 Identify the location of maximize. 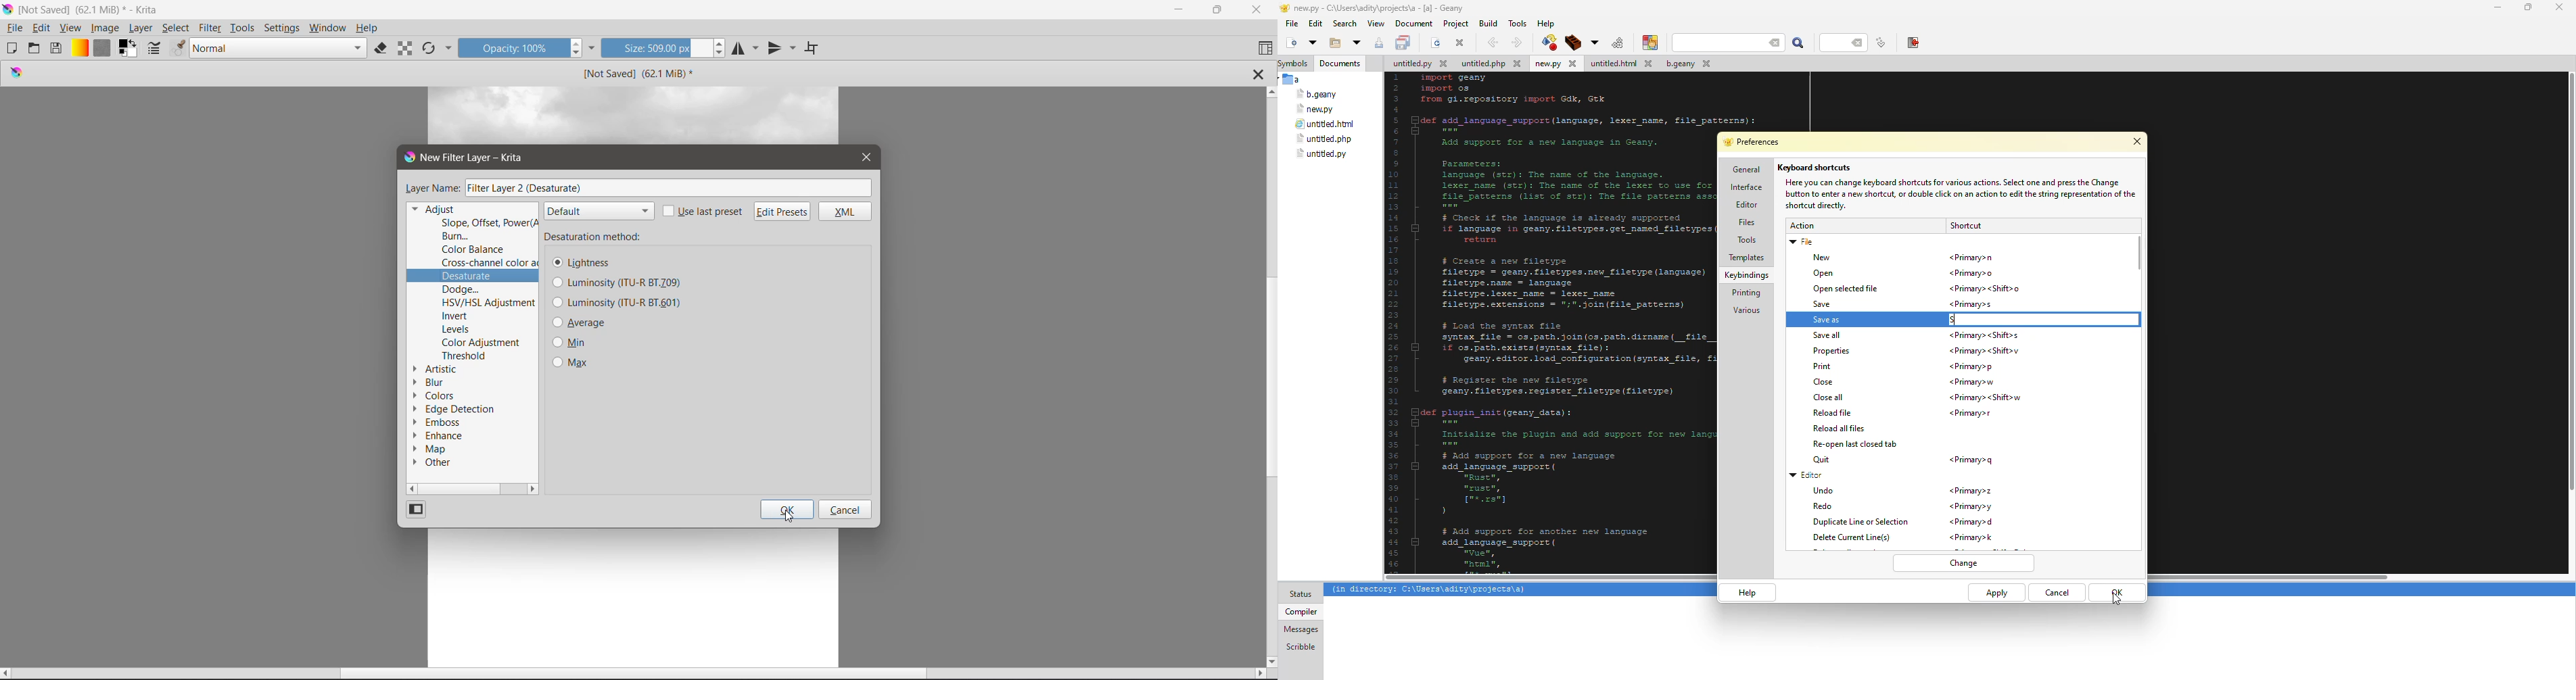
(2526, 7).